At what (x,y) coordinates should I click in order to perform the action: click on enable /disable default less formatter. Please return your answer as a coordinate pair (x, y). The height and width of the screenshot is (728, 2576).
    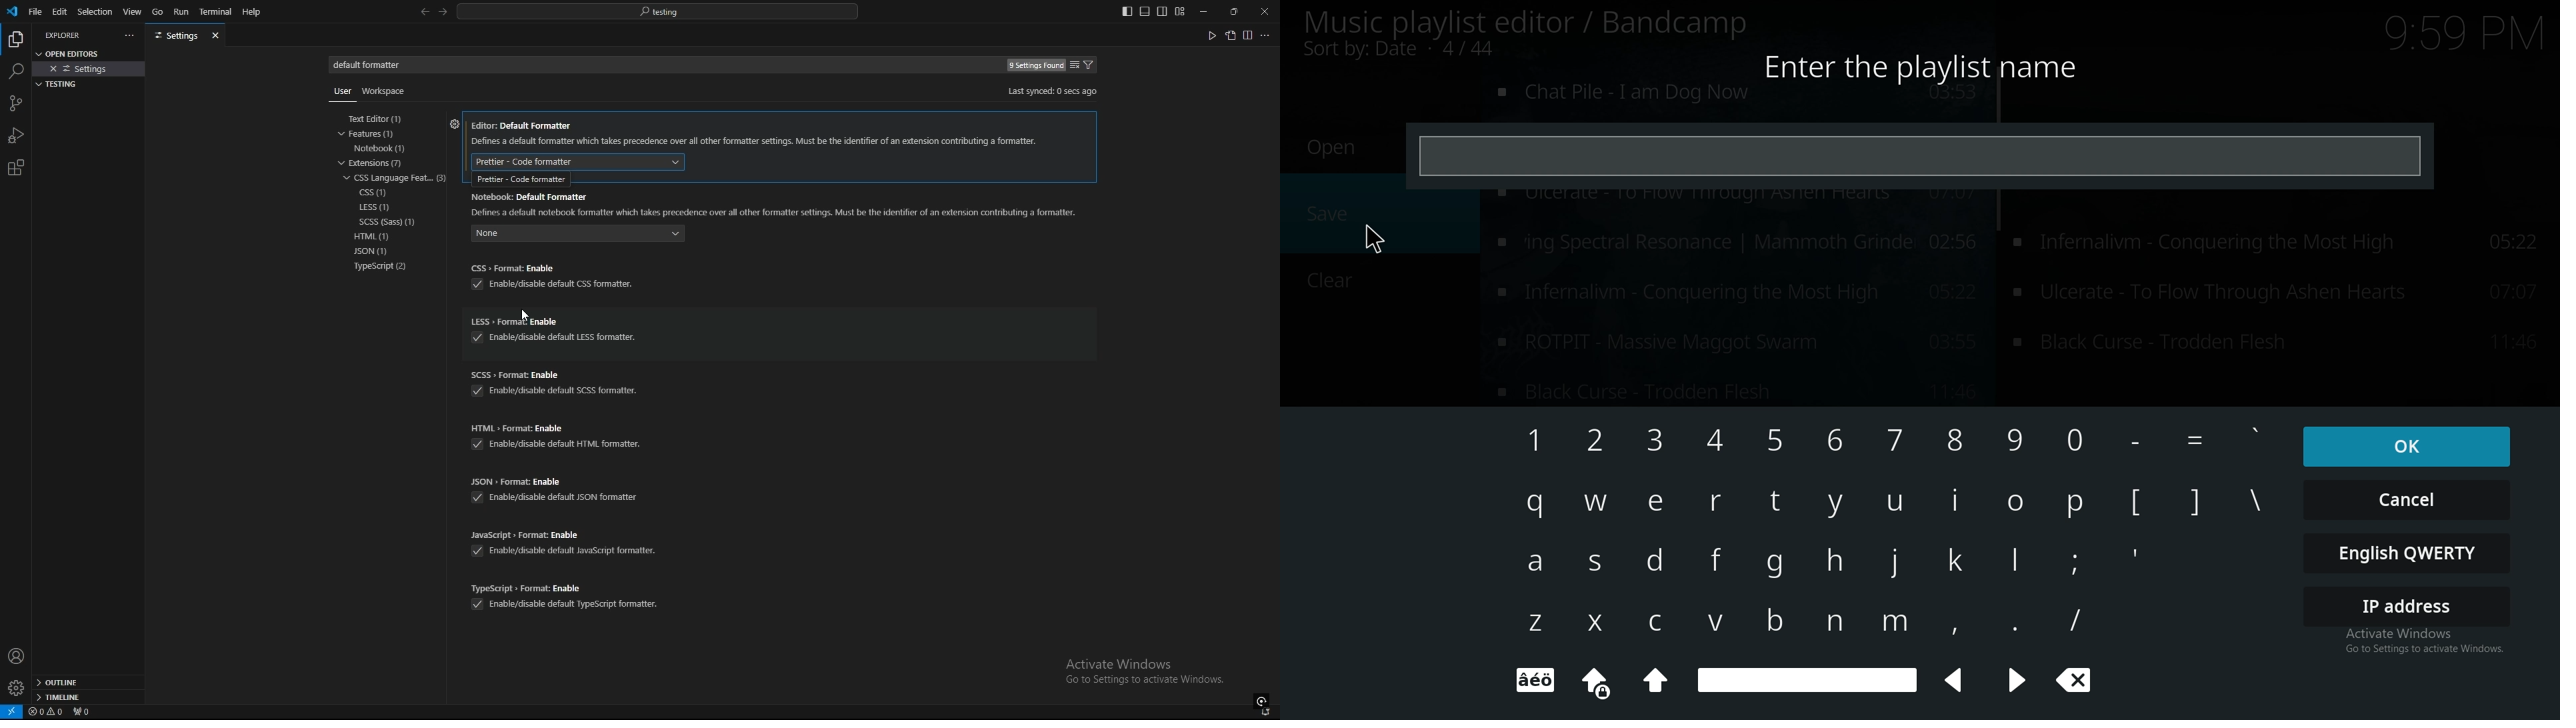
    Looking at the image, I should click on (559, 340).